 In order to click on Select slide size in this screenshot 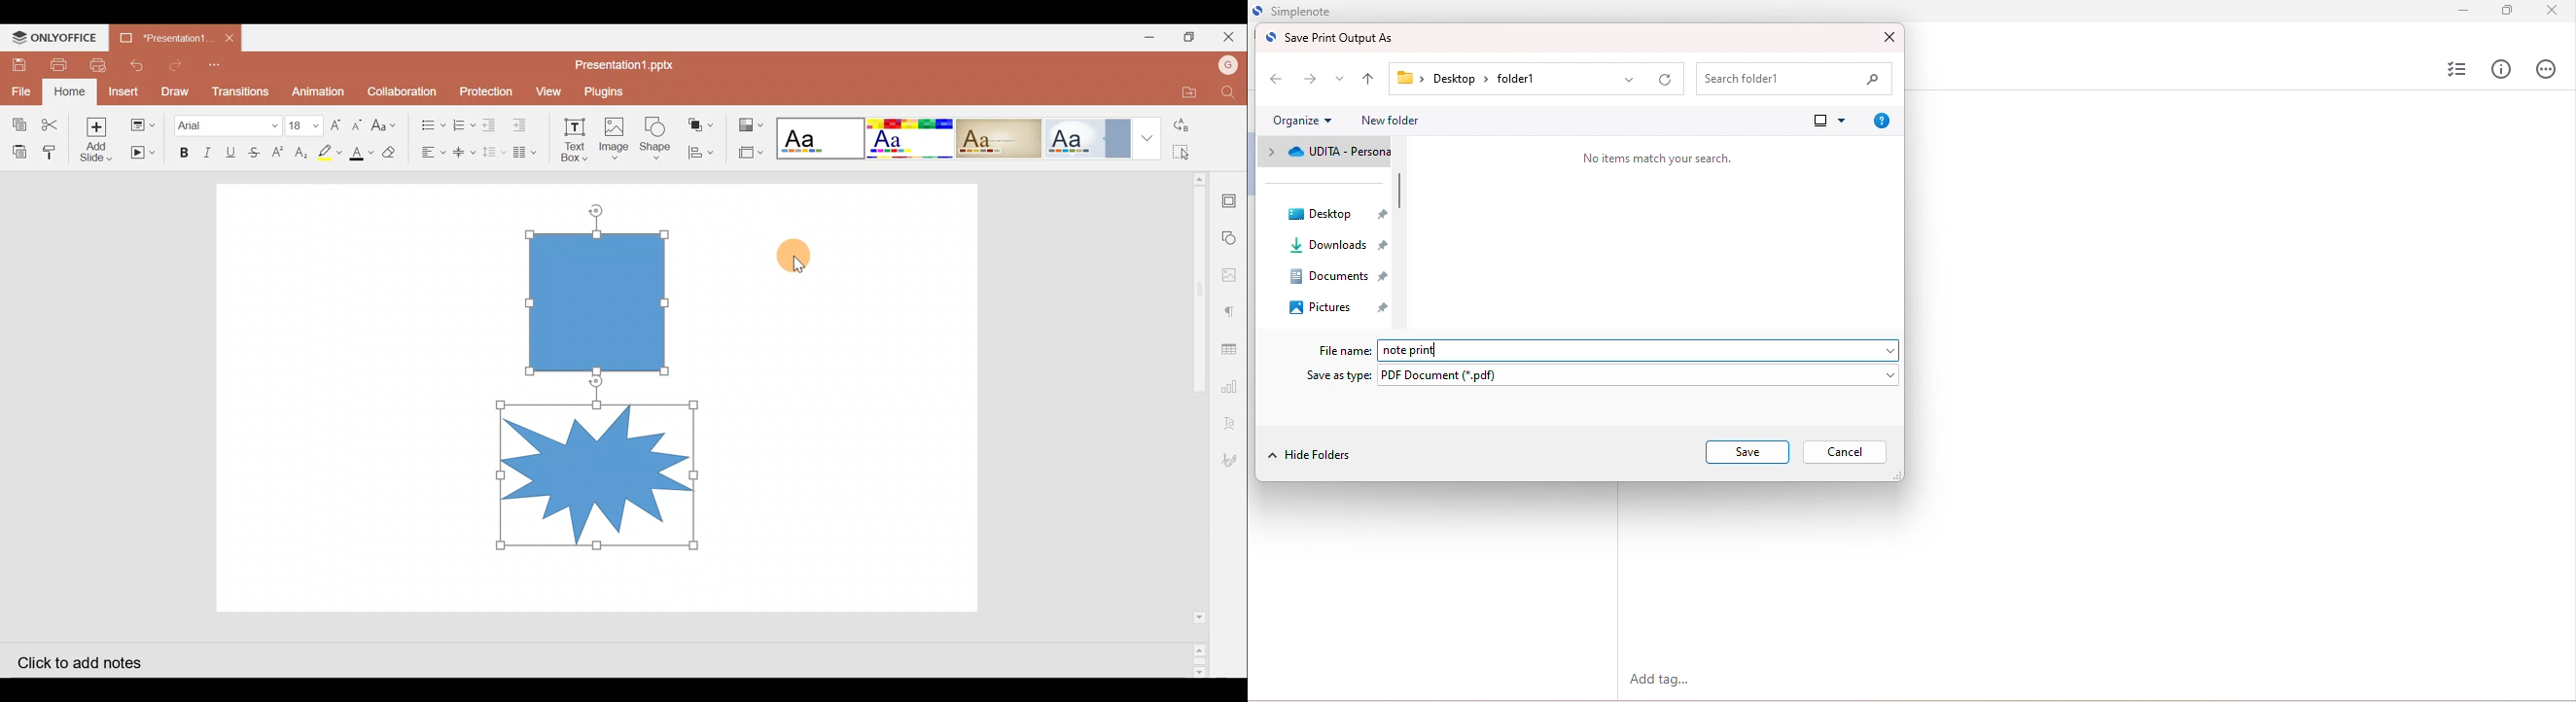, I will do `click(750, 153)`.